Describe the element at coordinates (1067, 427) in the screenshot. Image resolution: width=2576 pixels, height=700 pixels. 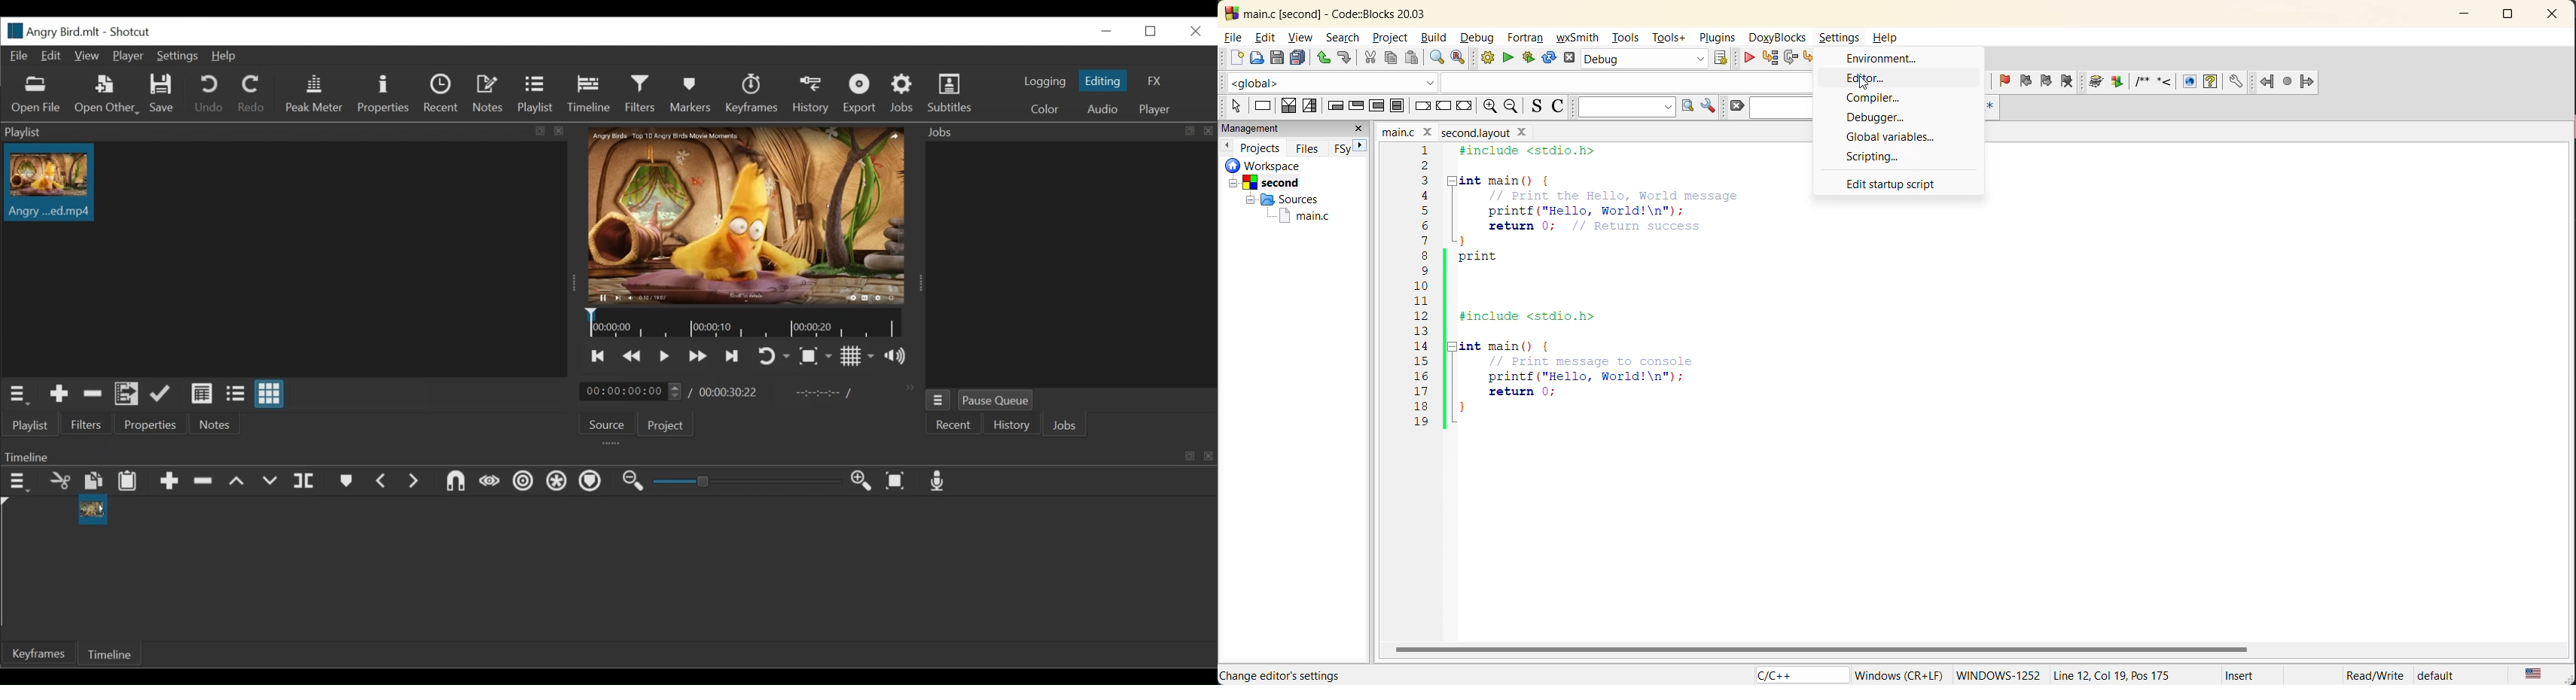
I see `Jobs` at that location.